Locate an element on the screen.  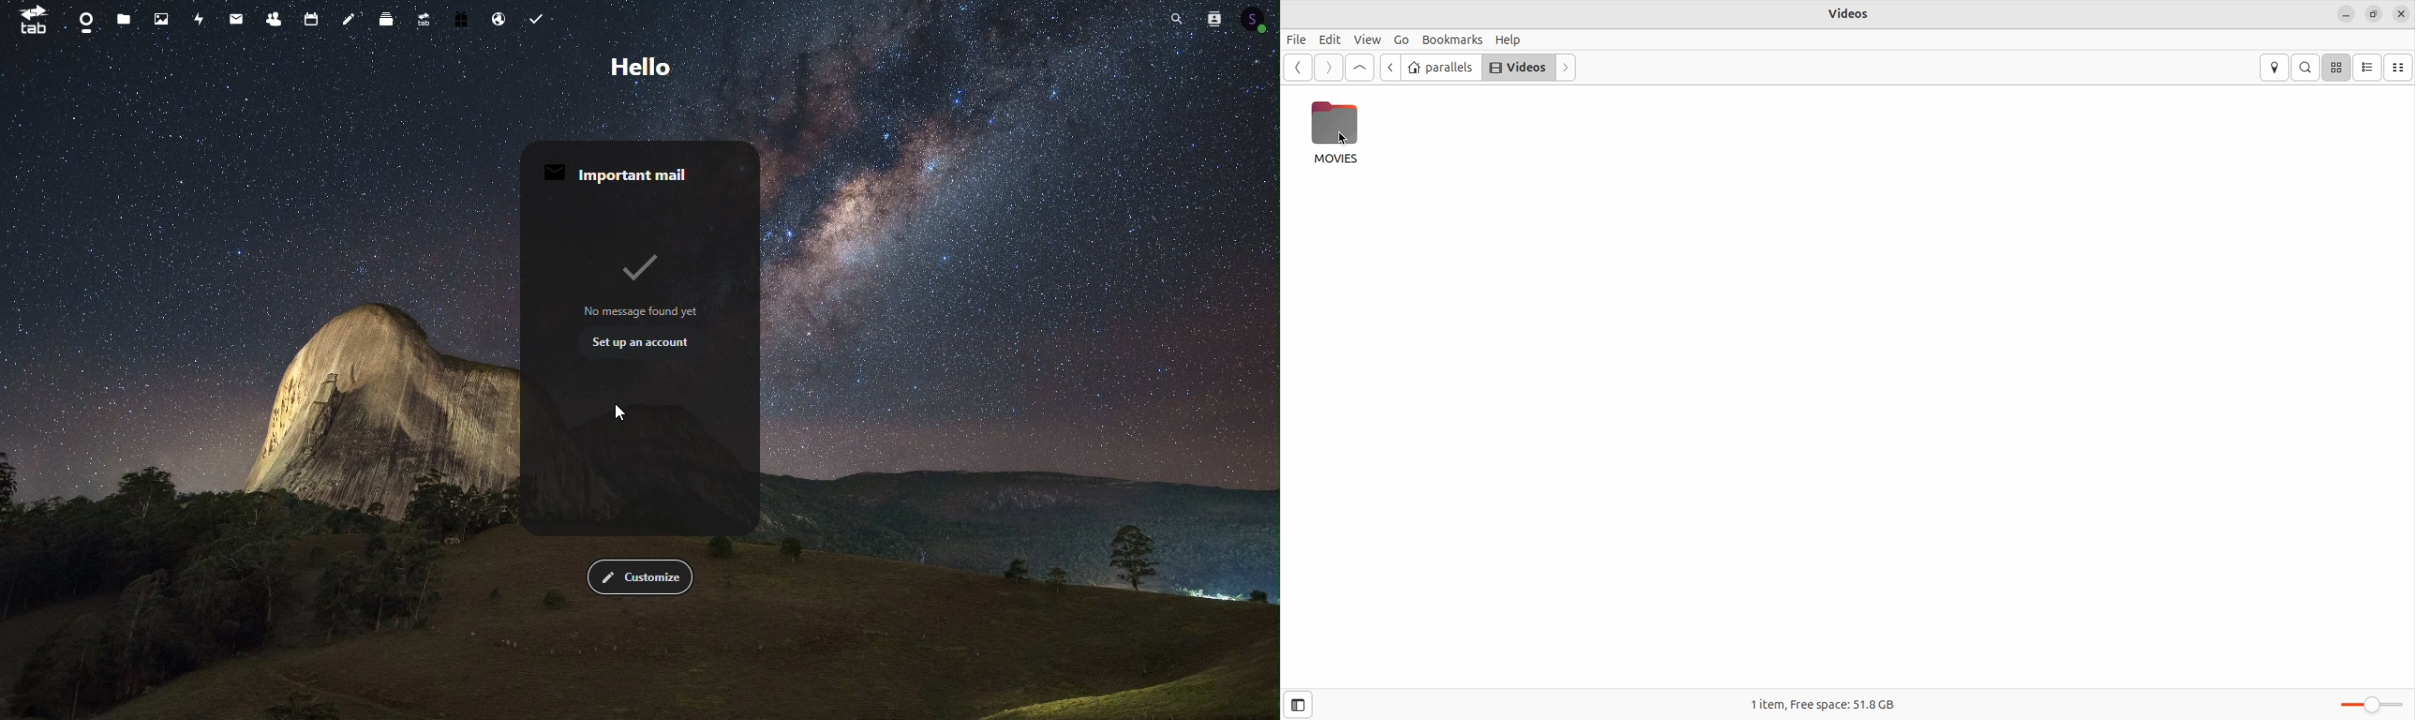
GO is located at coordinates (1400, 40).